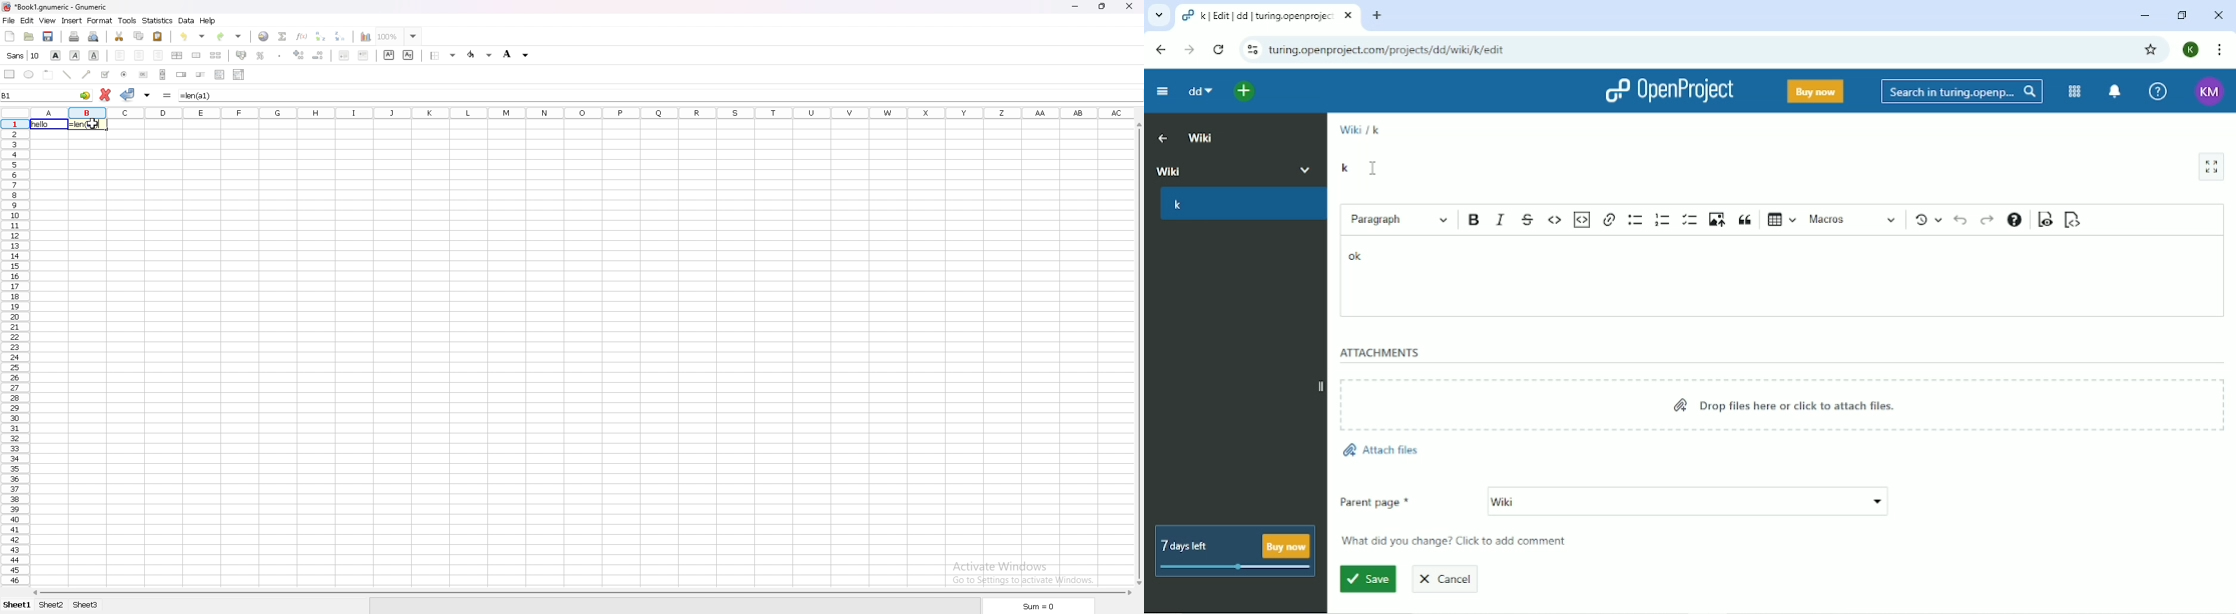 The image size is (2240, 616). What do you see at coordinates (162, 74) in the screenshot?
I see `create scroll bar` at bounding box center [162, 74].